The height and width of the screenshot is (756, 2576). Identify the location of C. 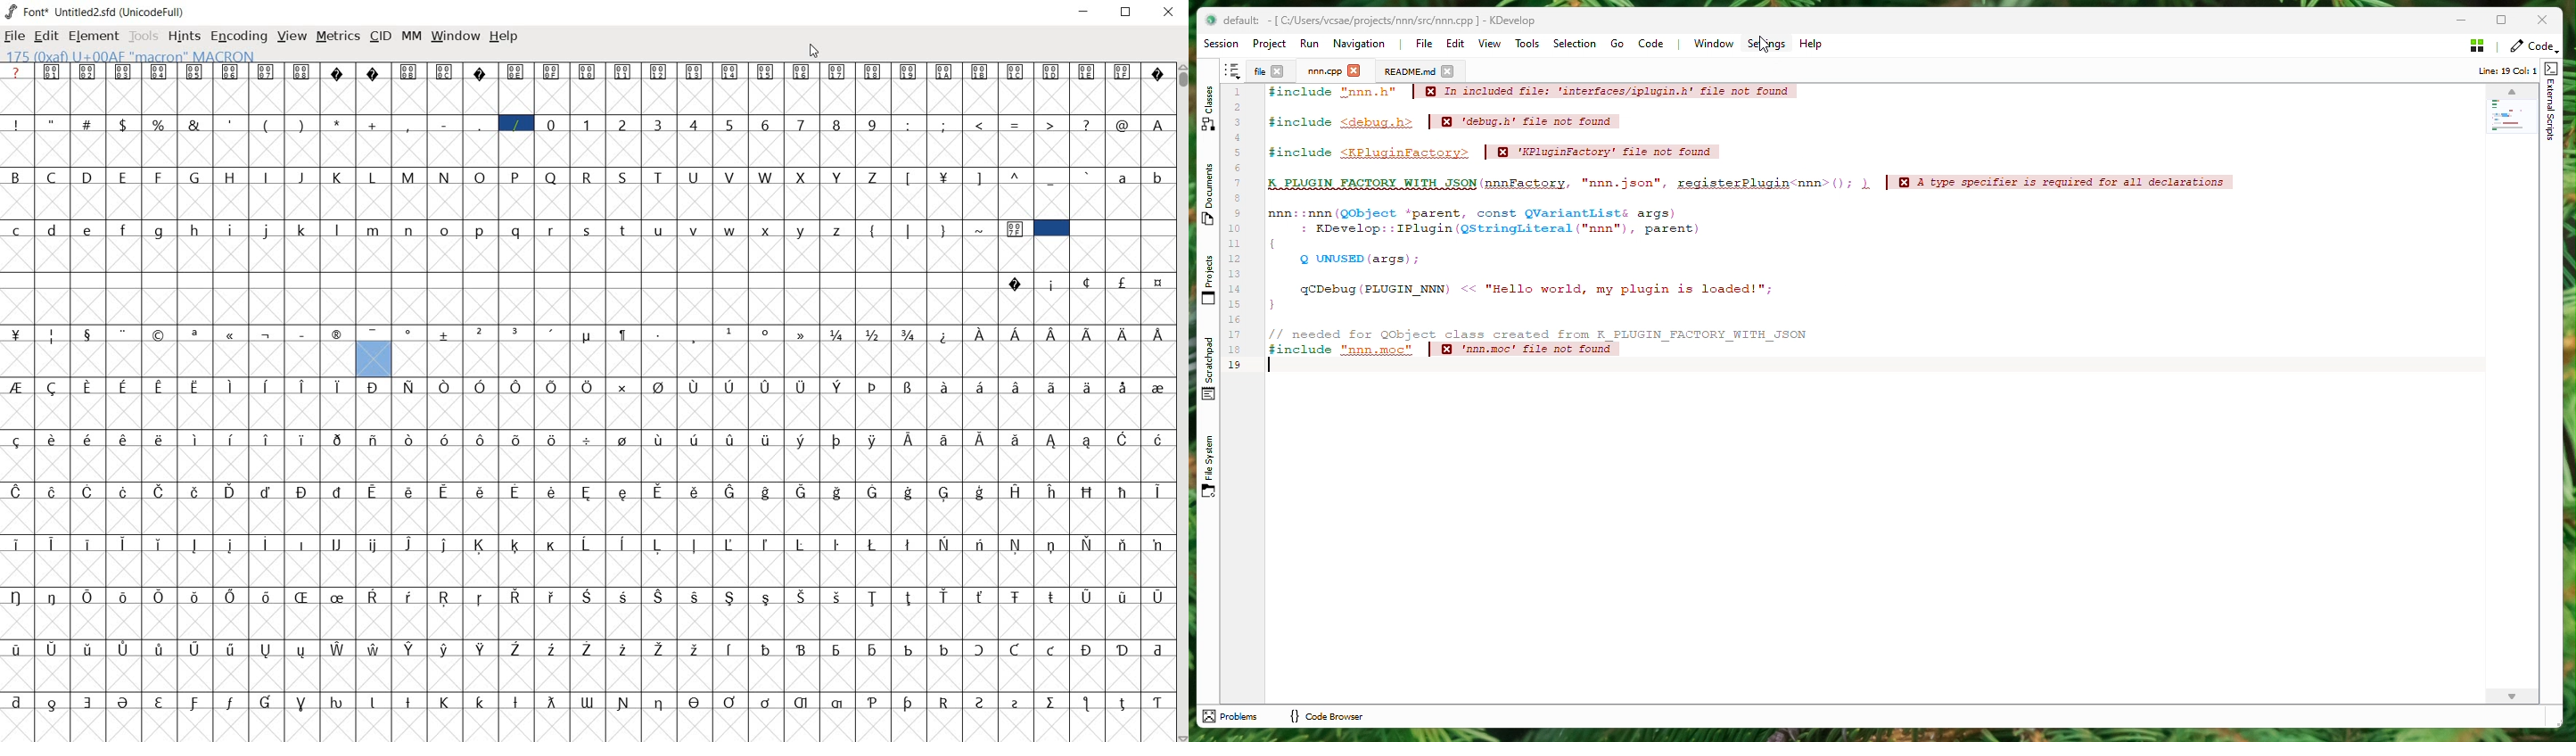
(55, 178).